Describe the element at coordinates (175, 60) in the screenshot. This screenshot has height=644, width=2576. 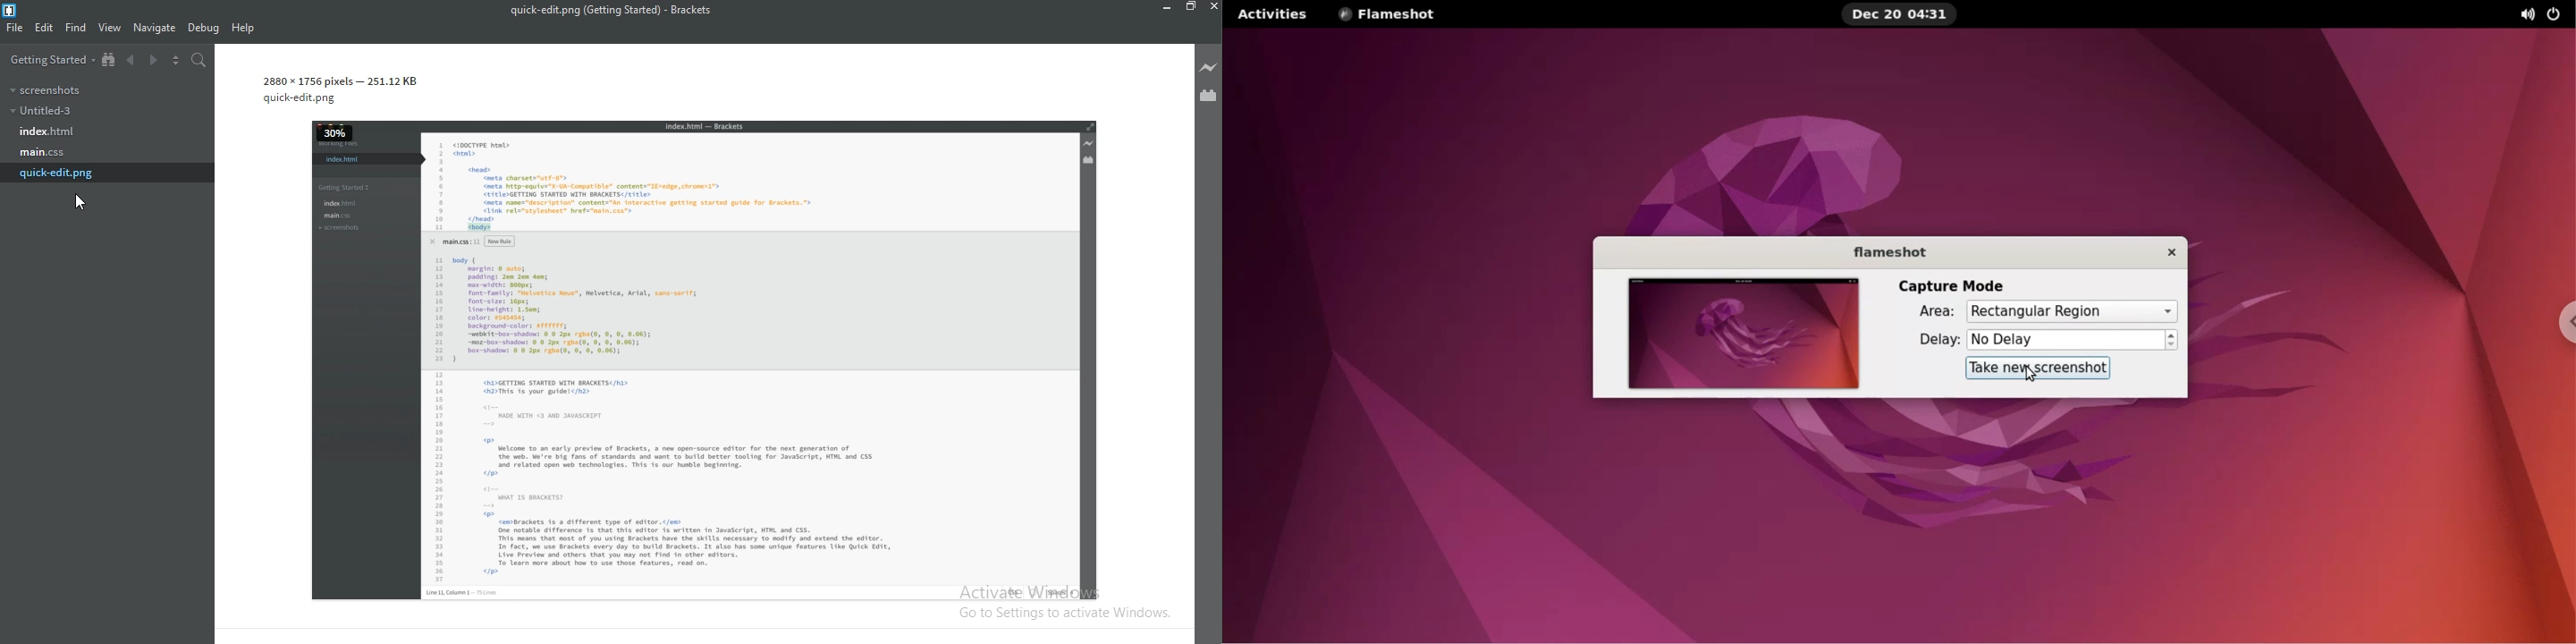
I see `toggle` at that location.